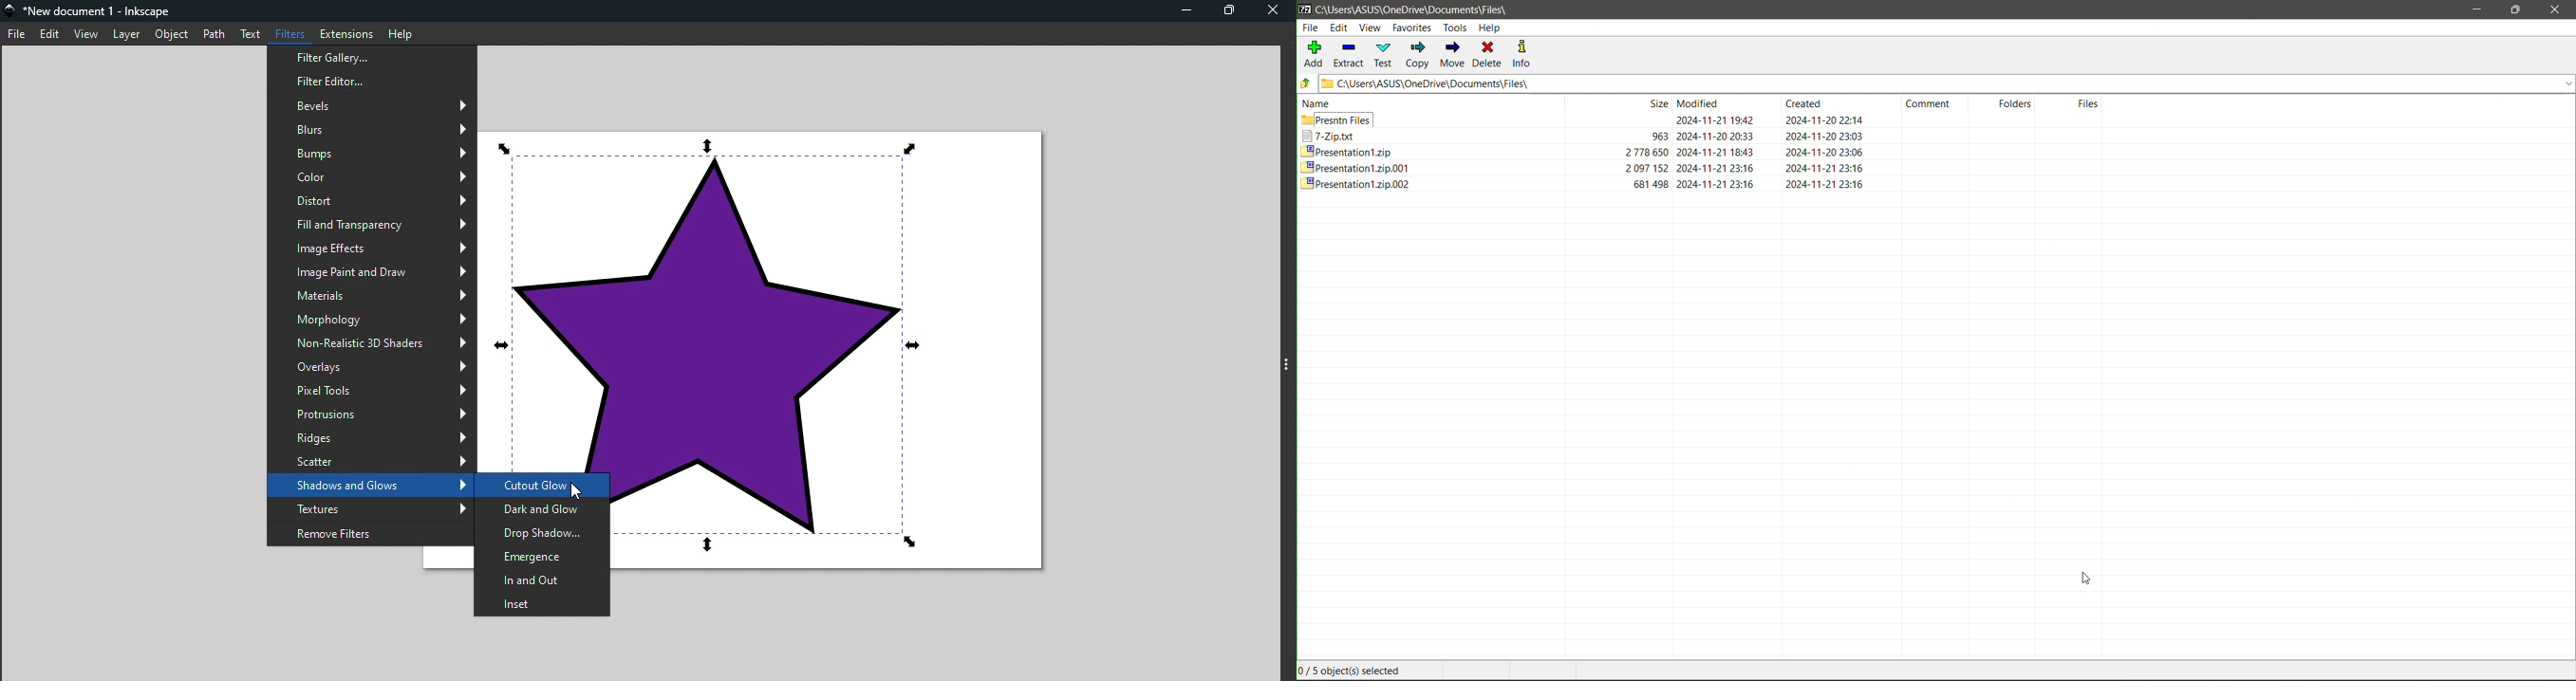 Image resolution: width=2576 pixels, height=700 pixels. I want to click on Fill and transparency, so click(371, 228).